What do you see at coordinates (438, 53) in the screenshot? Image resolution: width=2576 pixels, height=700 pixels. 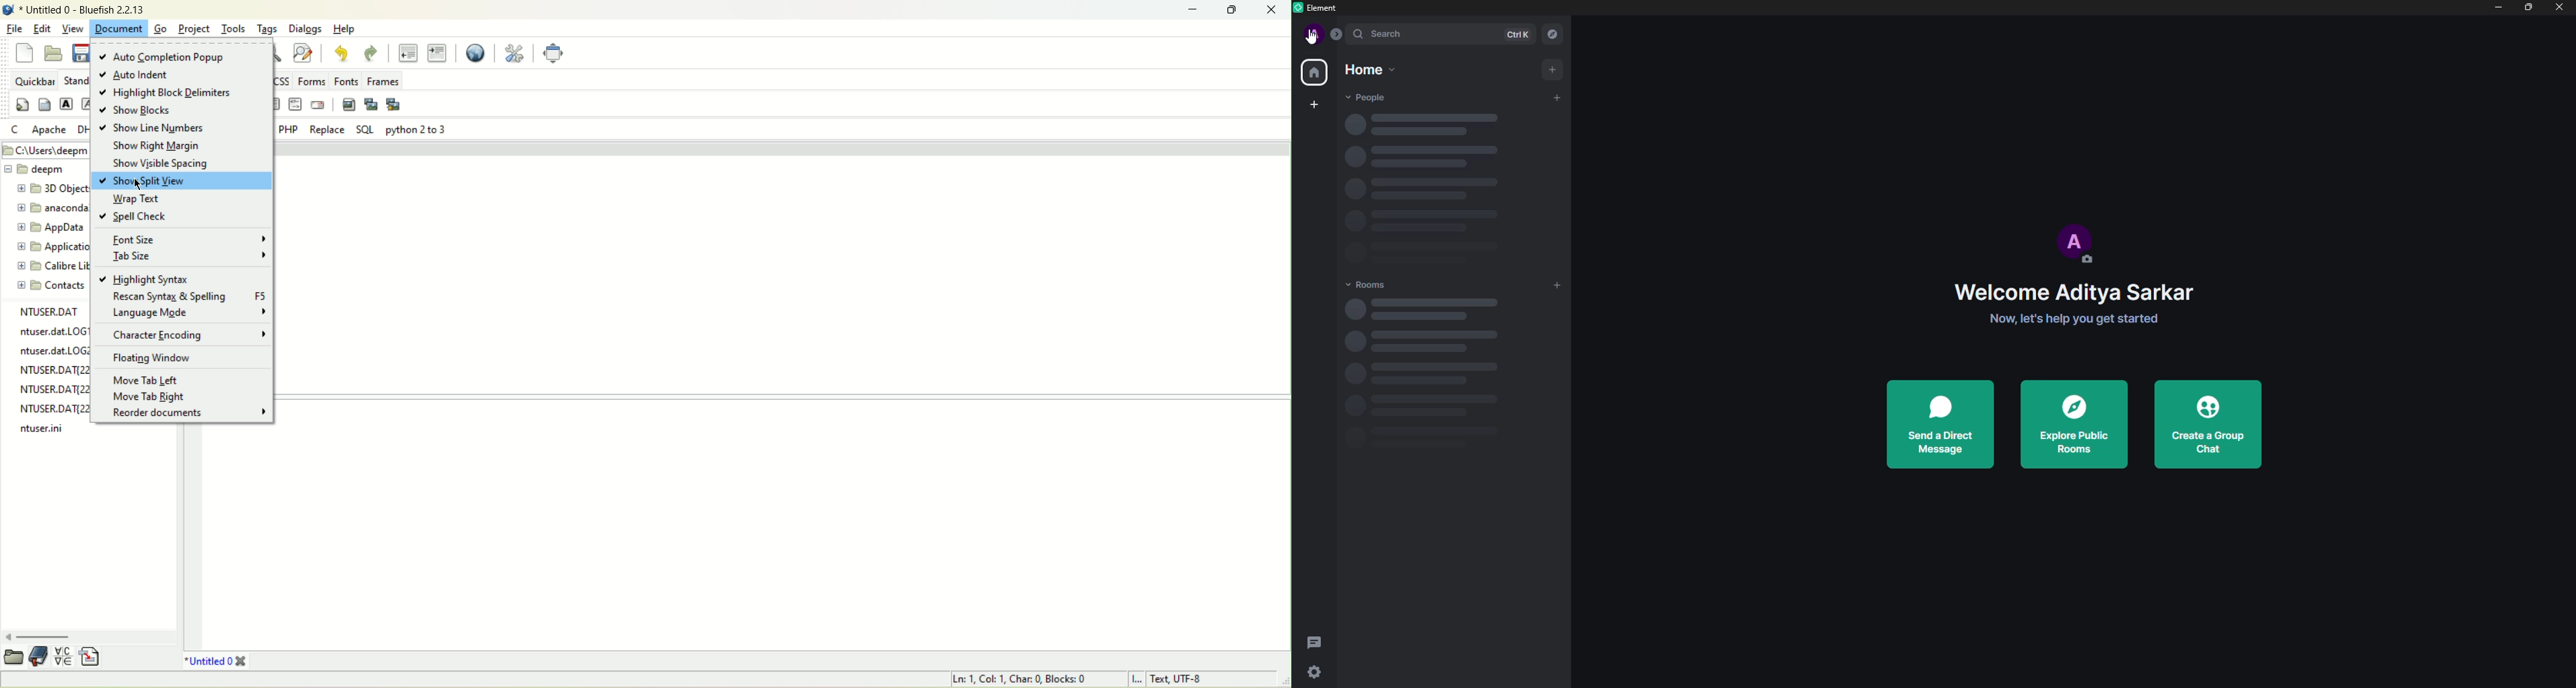 I see `indent` at bounding box center [438, 53].